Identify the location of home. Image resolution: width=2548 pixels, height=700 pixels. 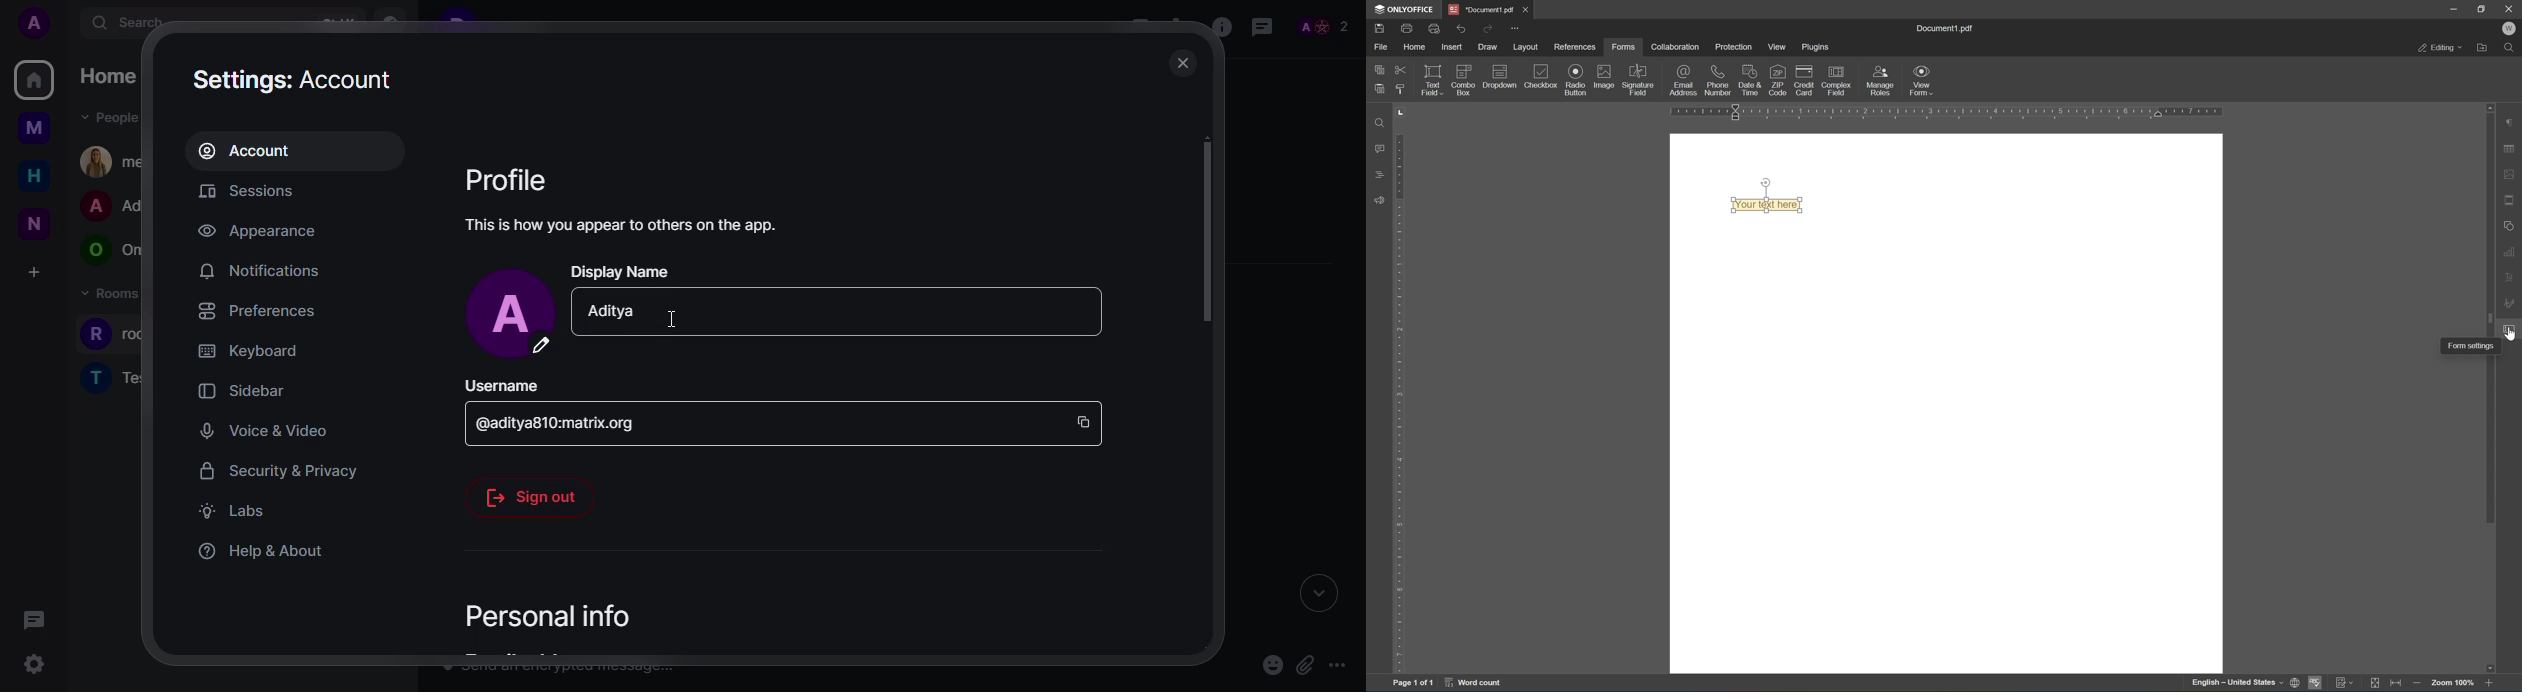
(109, 78).